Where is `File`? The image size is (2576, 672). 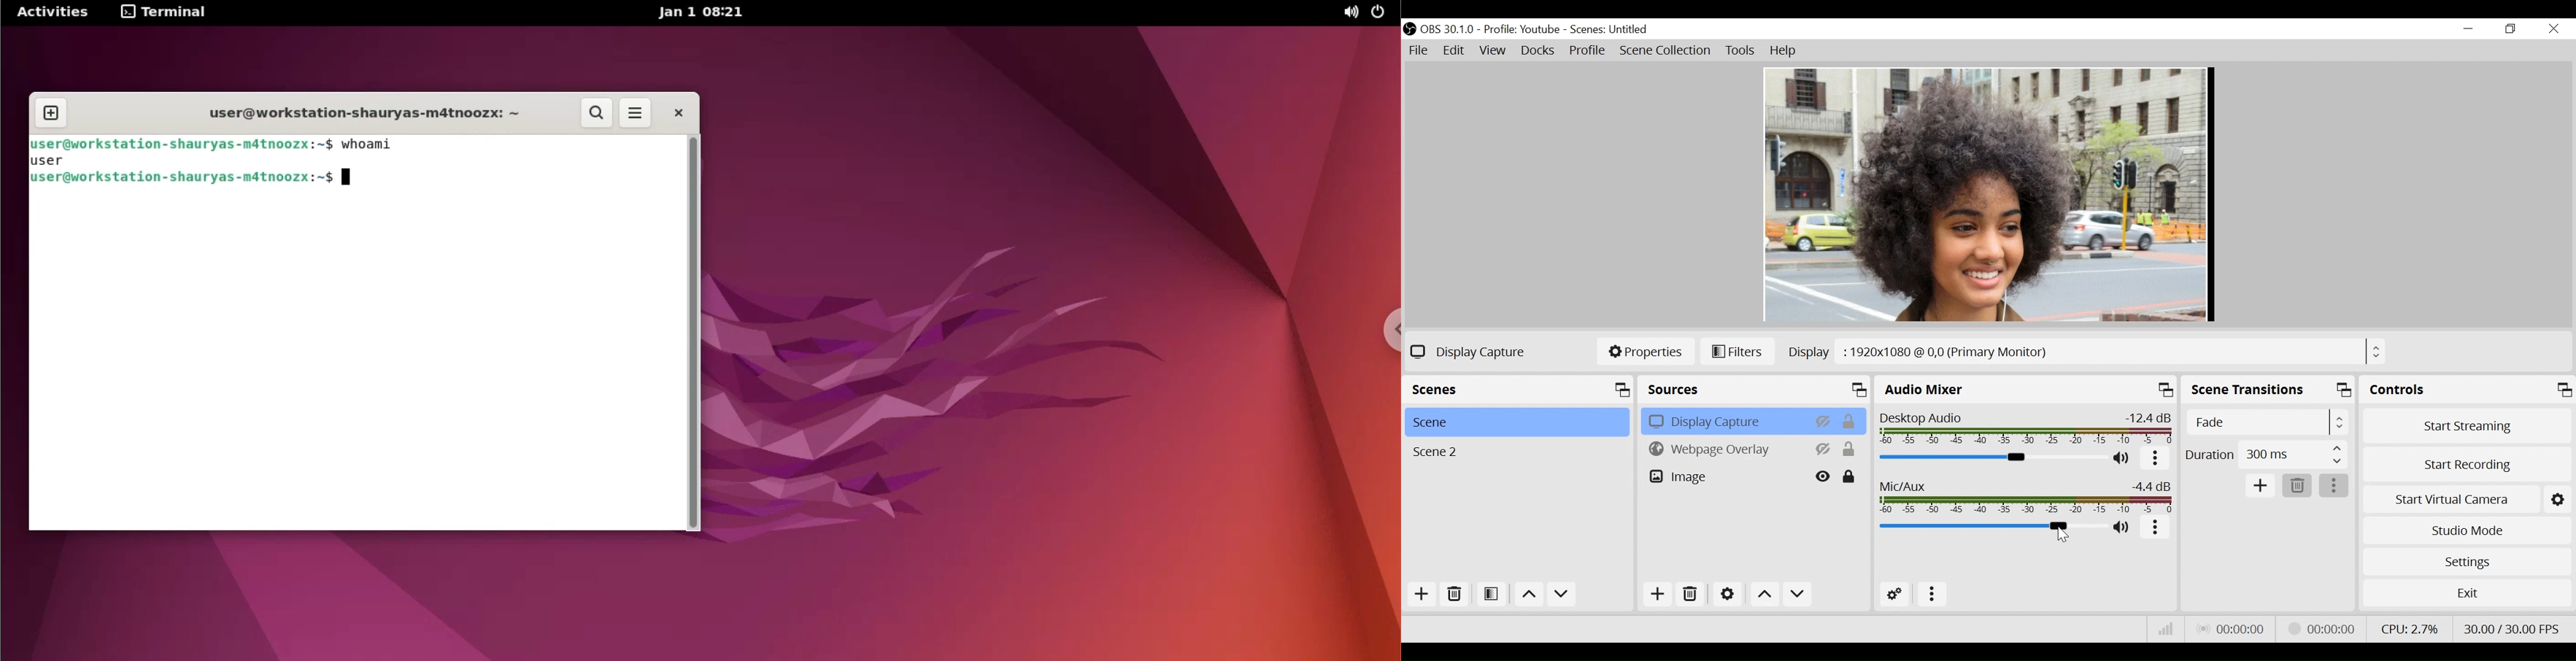 File is located at coordinates (1419, 51).